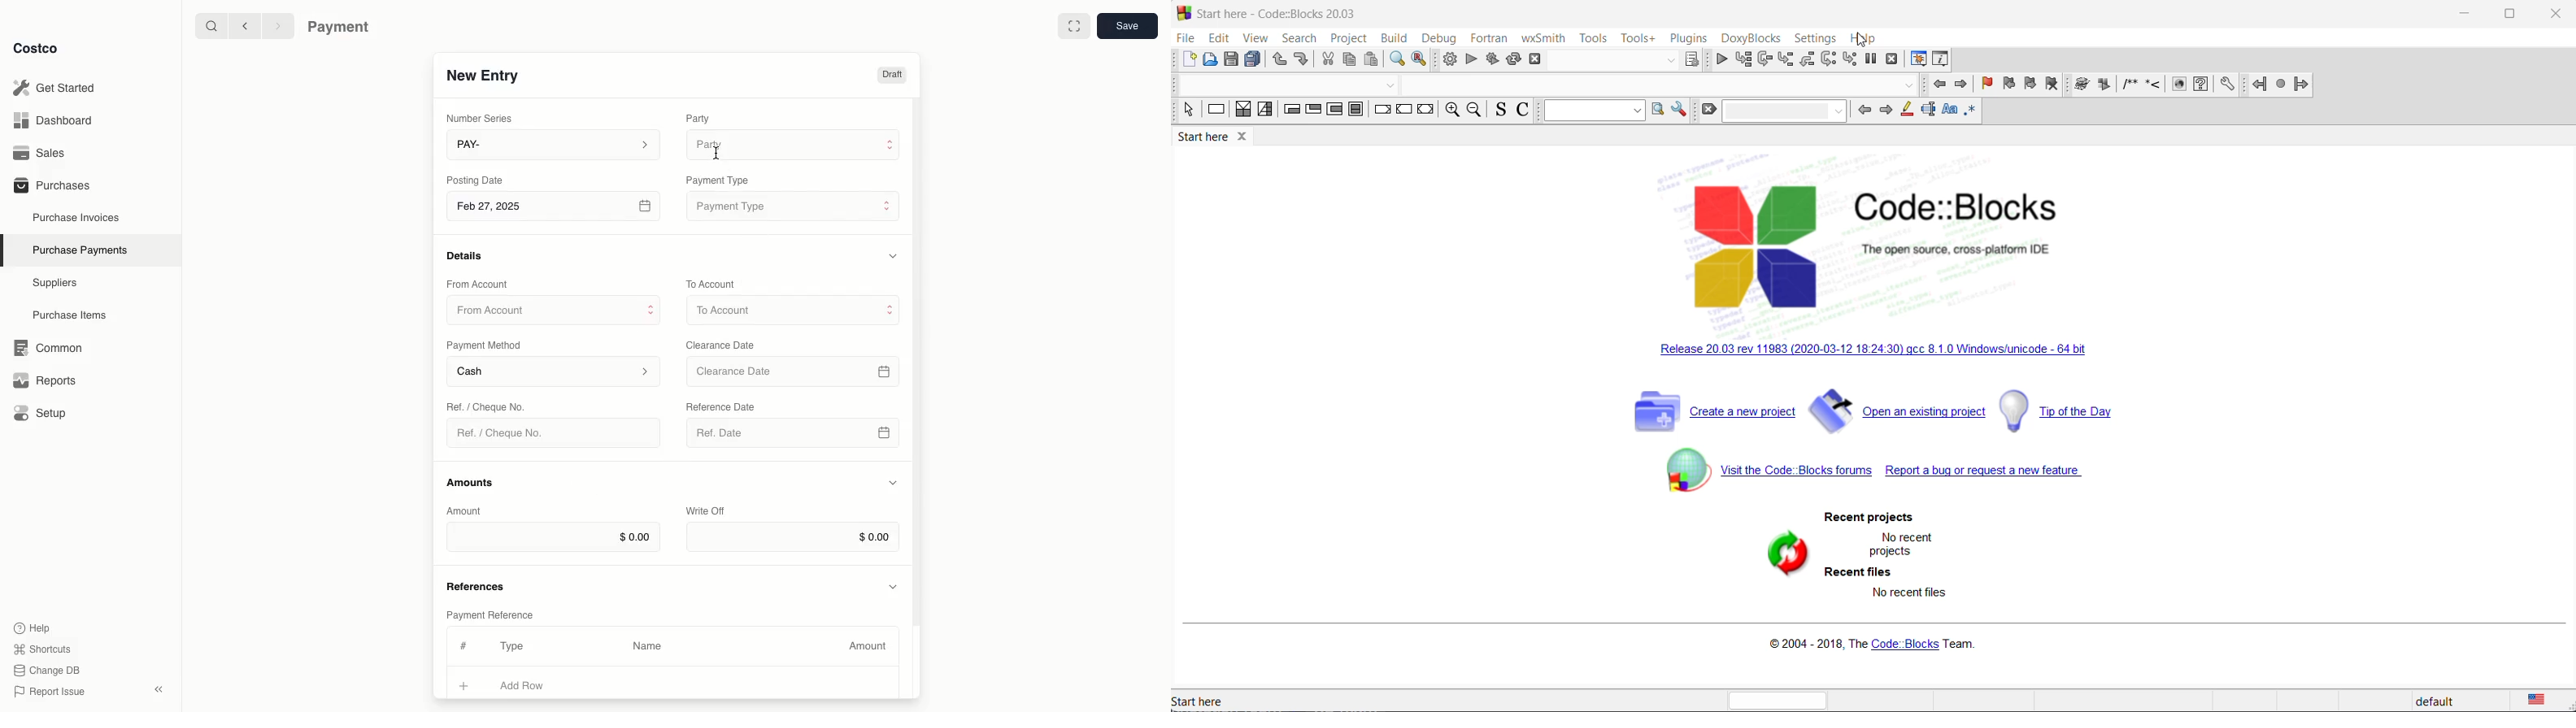 The height and width of the screenshot is (728, 2576). I want to click on Feb 27, 2025, so click(555, 209).